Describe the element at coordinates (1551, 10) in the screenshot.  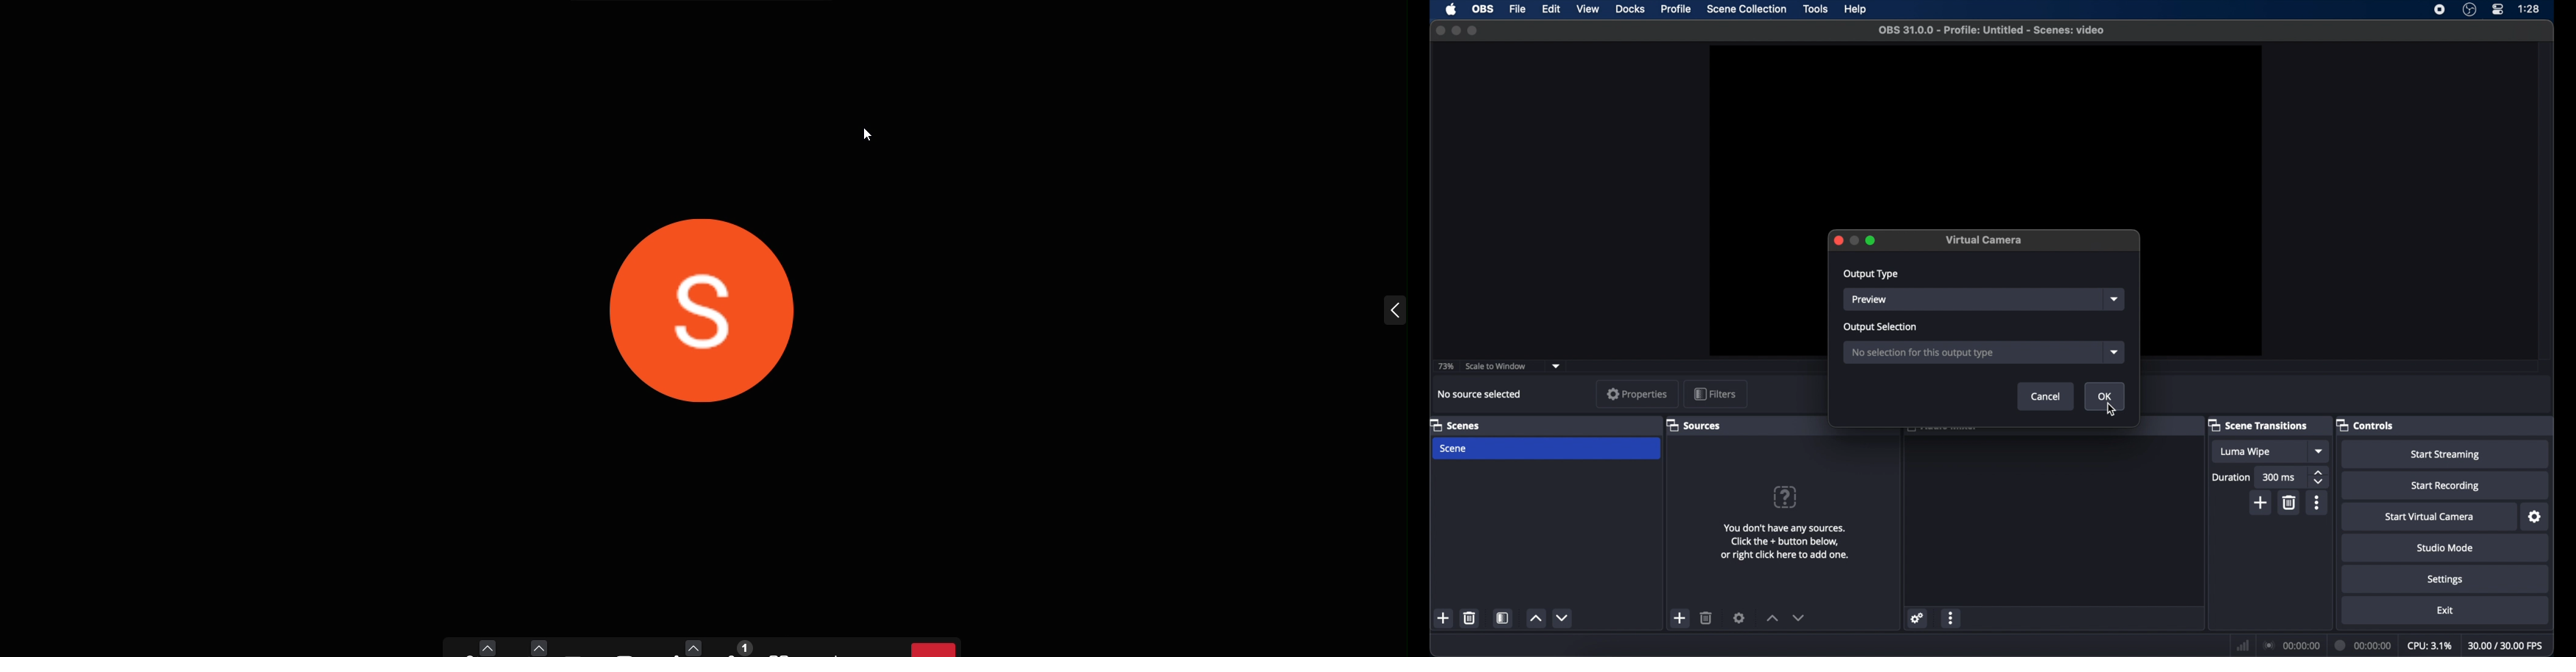
I see `edit` at that location.